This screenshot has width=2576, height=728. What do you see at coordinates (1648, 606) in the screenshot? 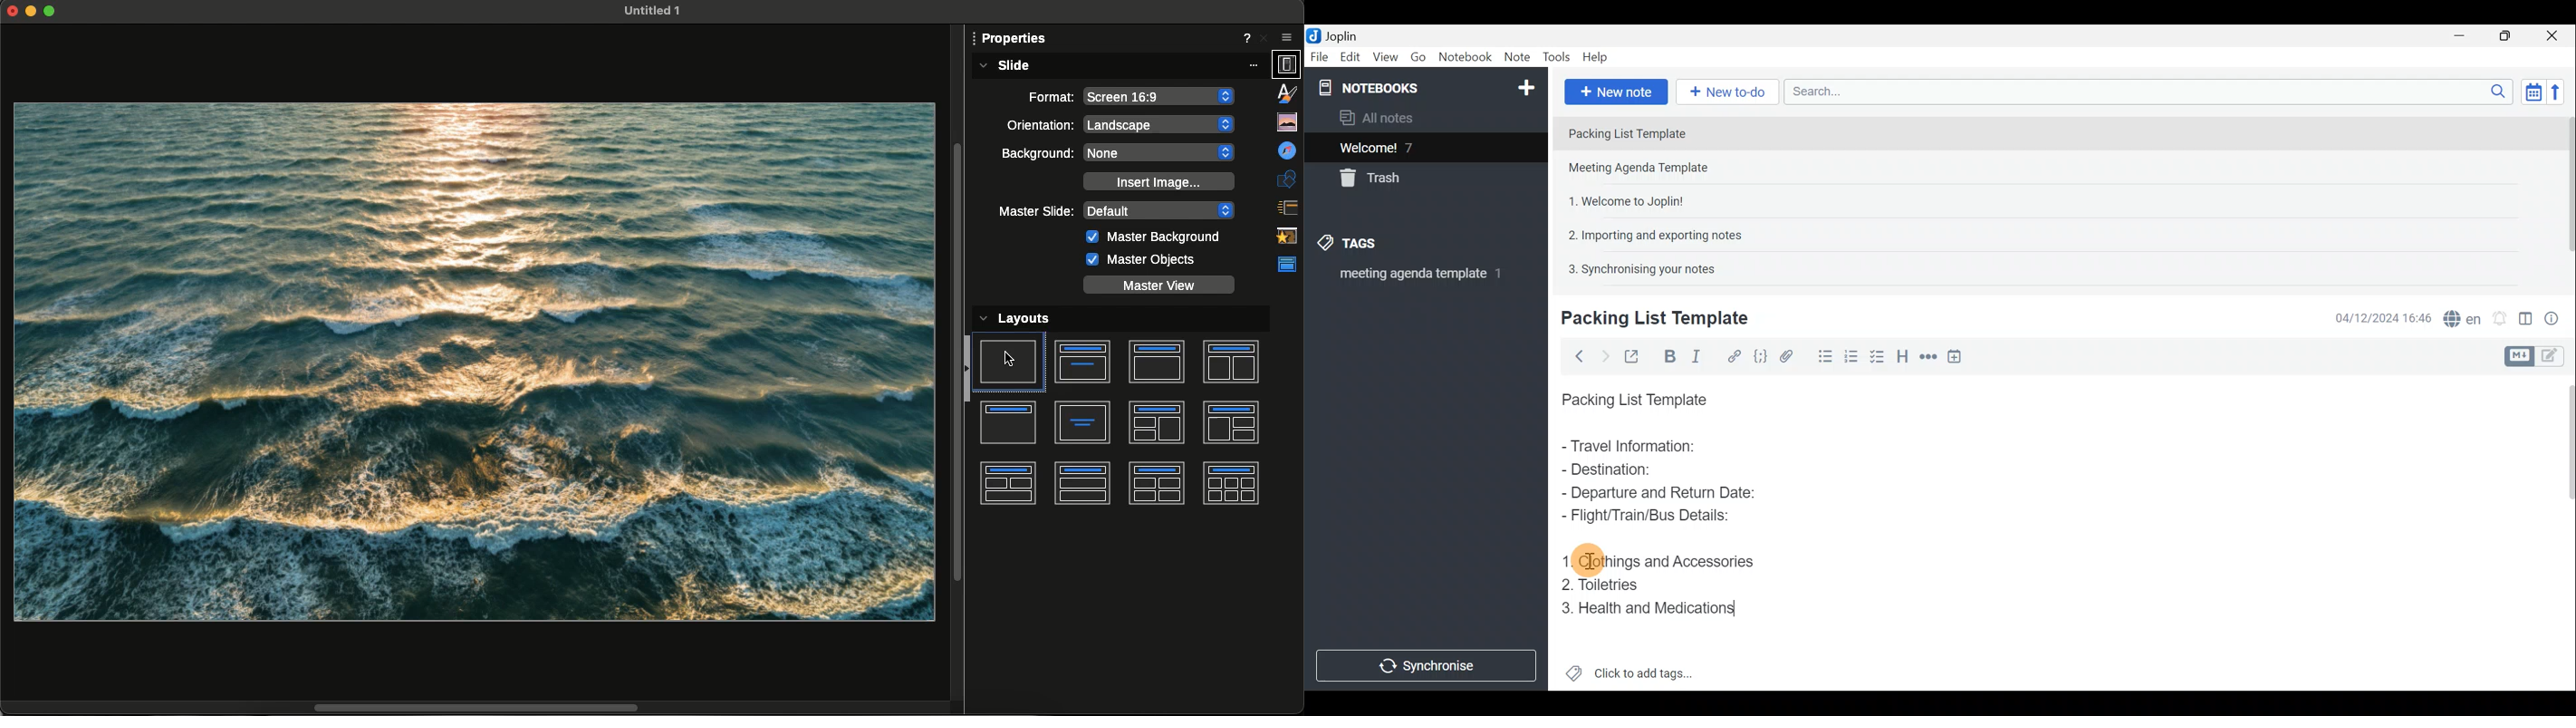
I see `Health and Medications` at bounding box center [1648, 606].